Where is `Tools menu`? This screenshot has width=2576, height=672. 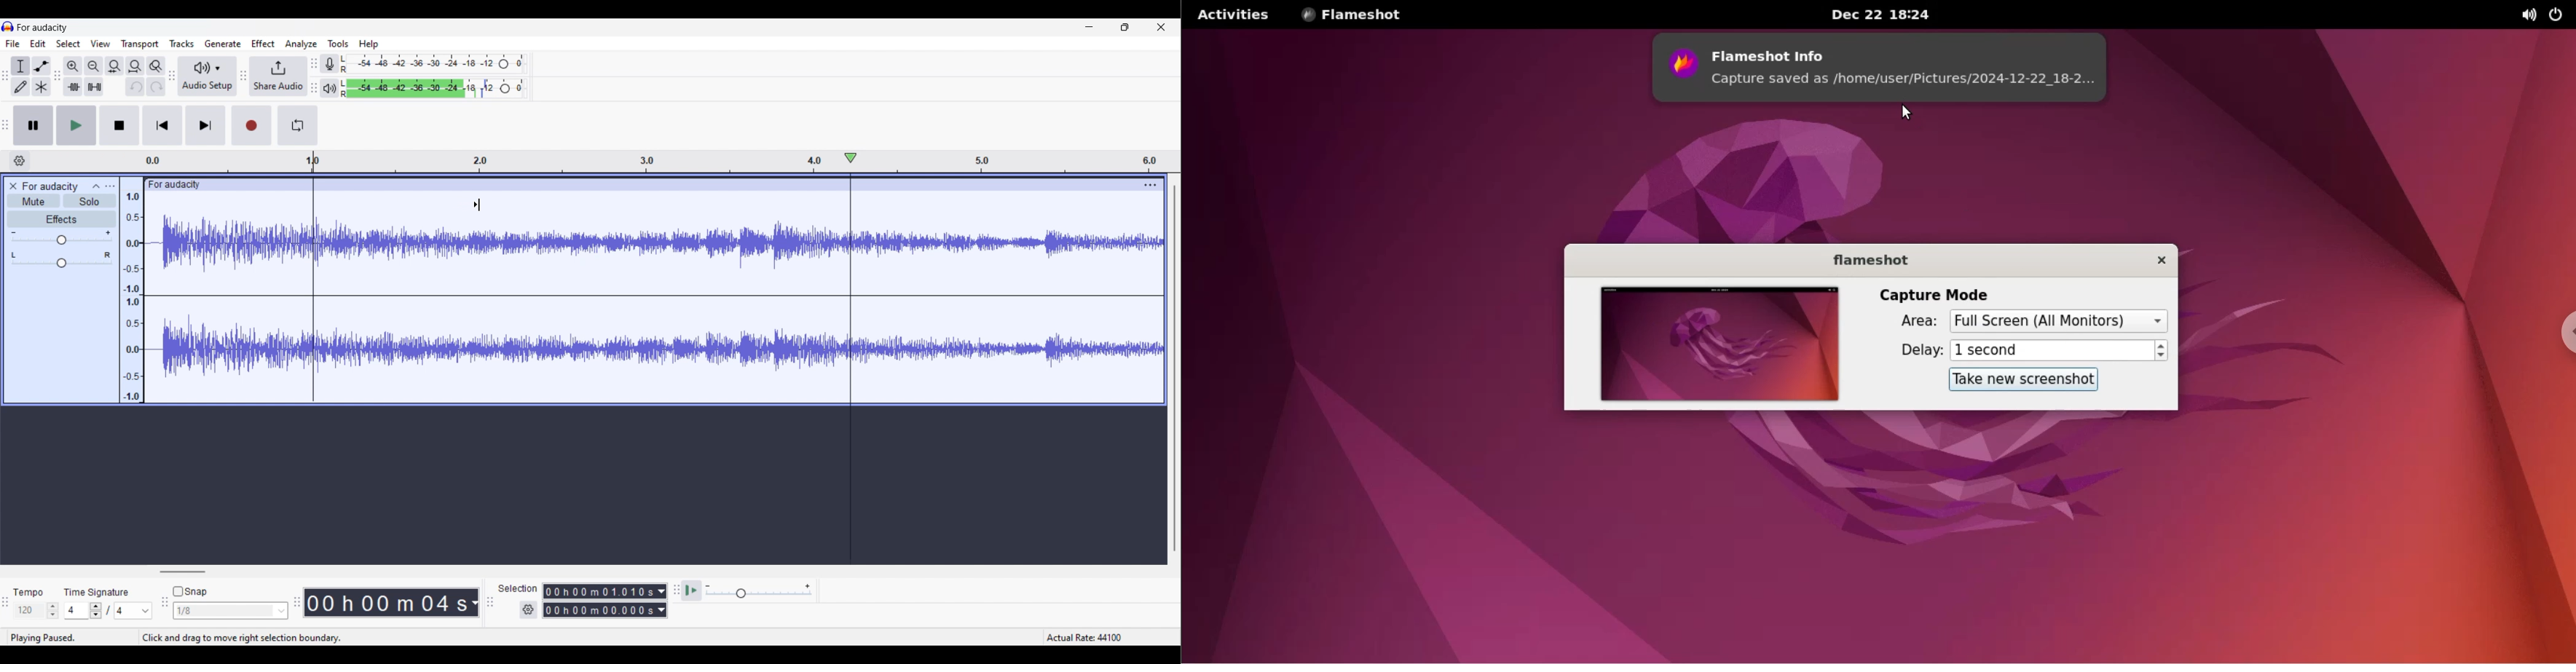
Tools menu is located at coordinates (338, 44).